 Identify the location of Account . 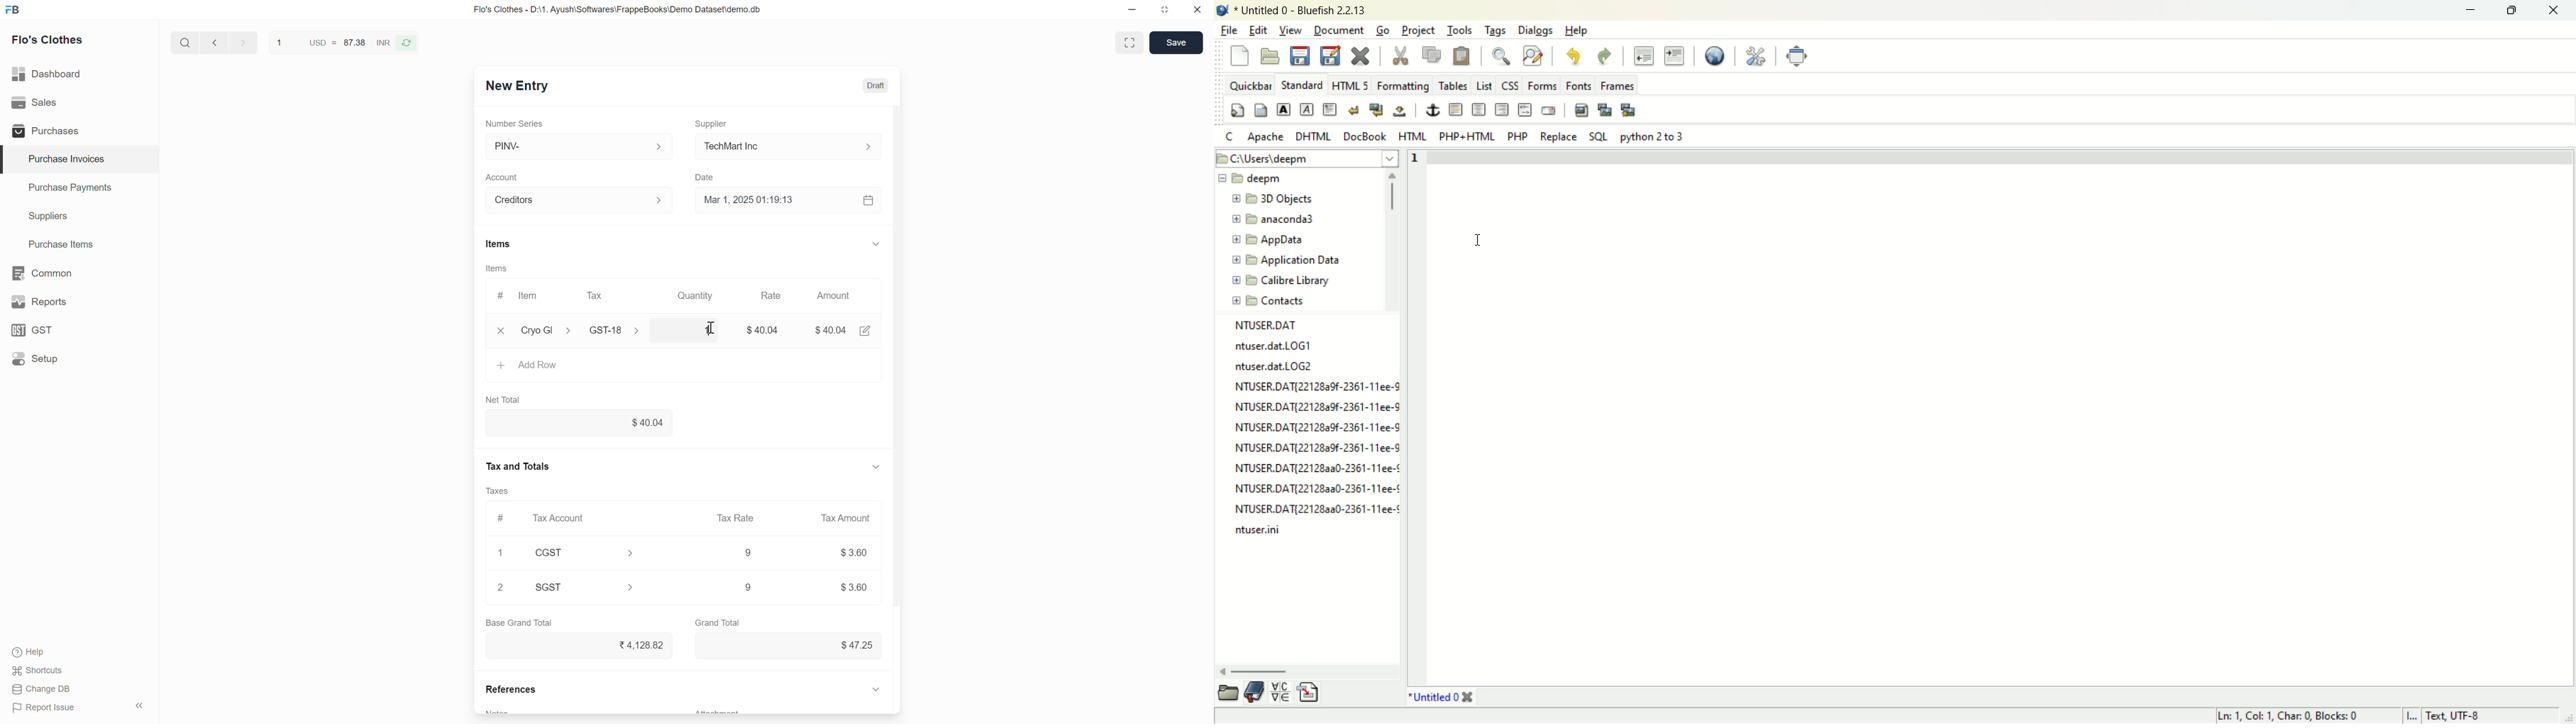
(581, 198).